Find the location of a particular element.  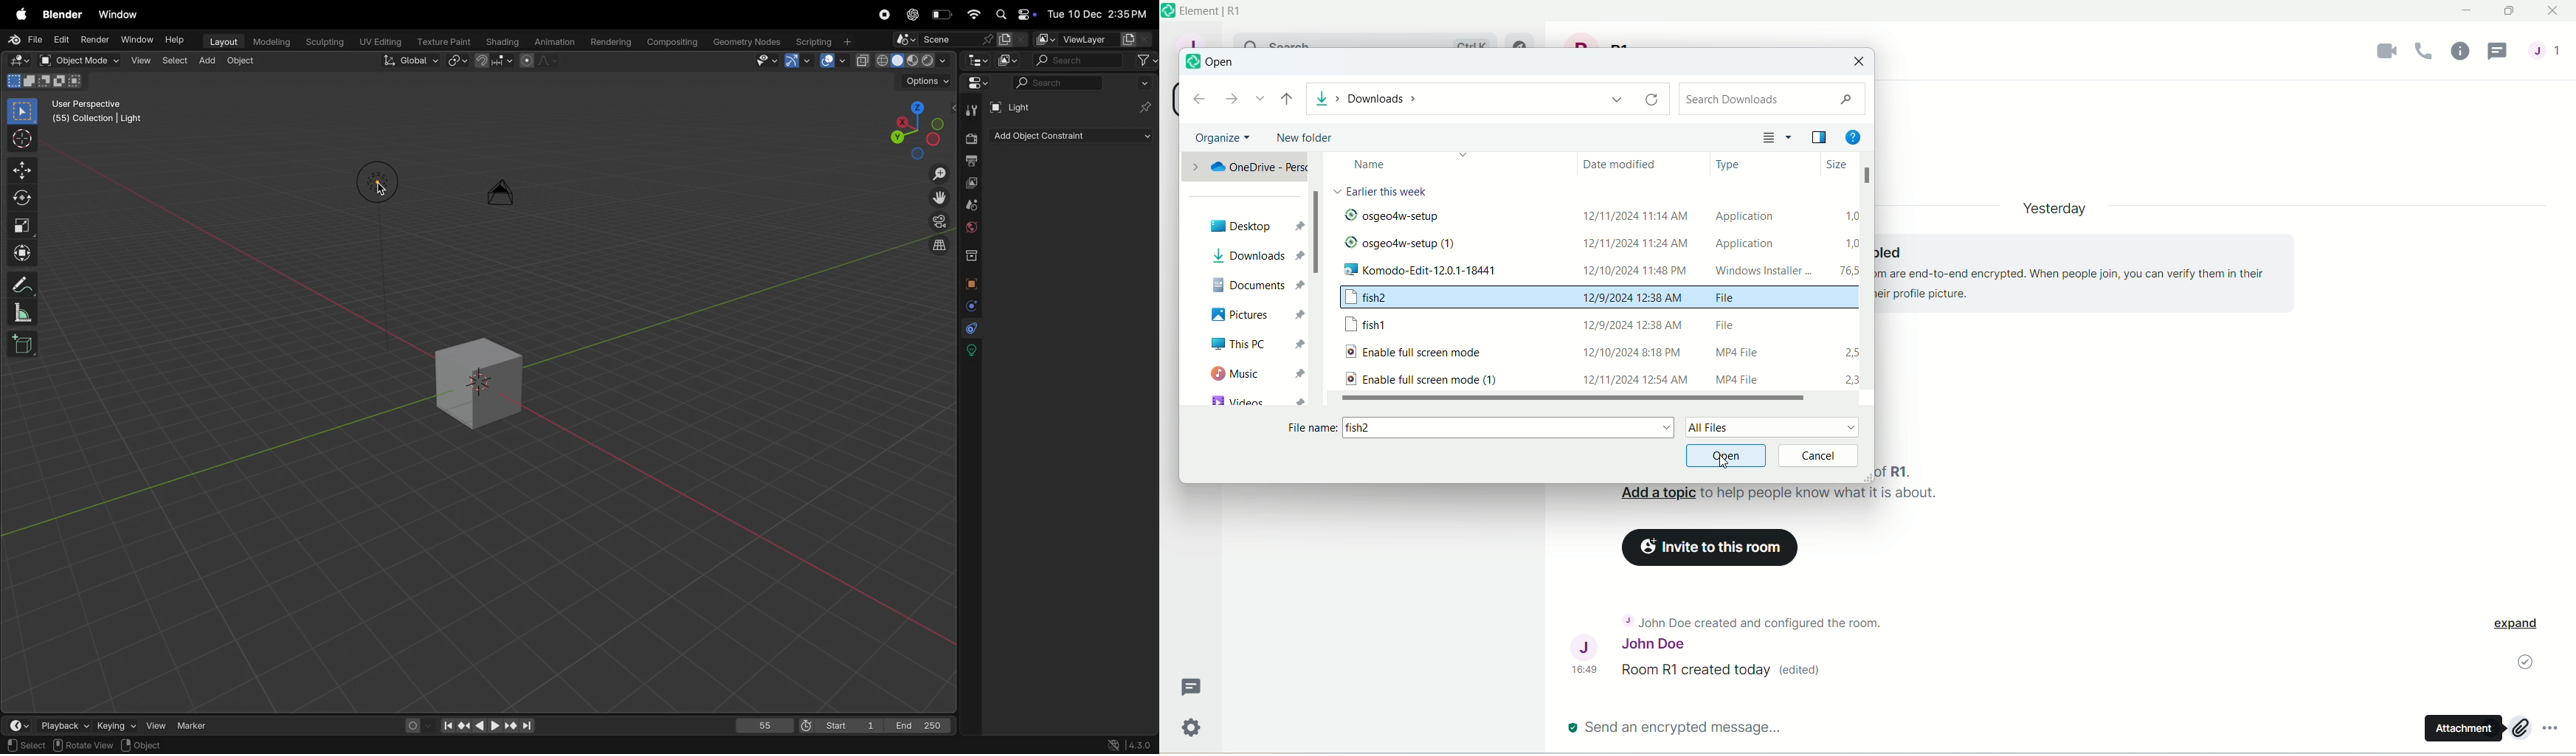

out put is located at coordinates (971, 160).